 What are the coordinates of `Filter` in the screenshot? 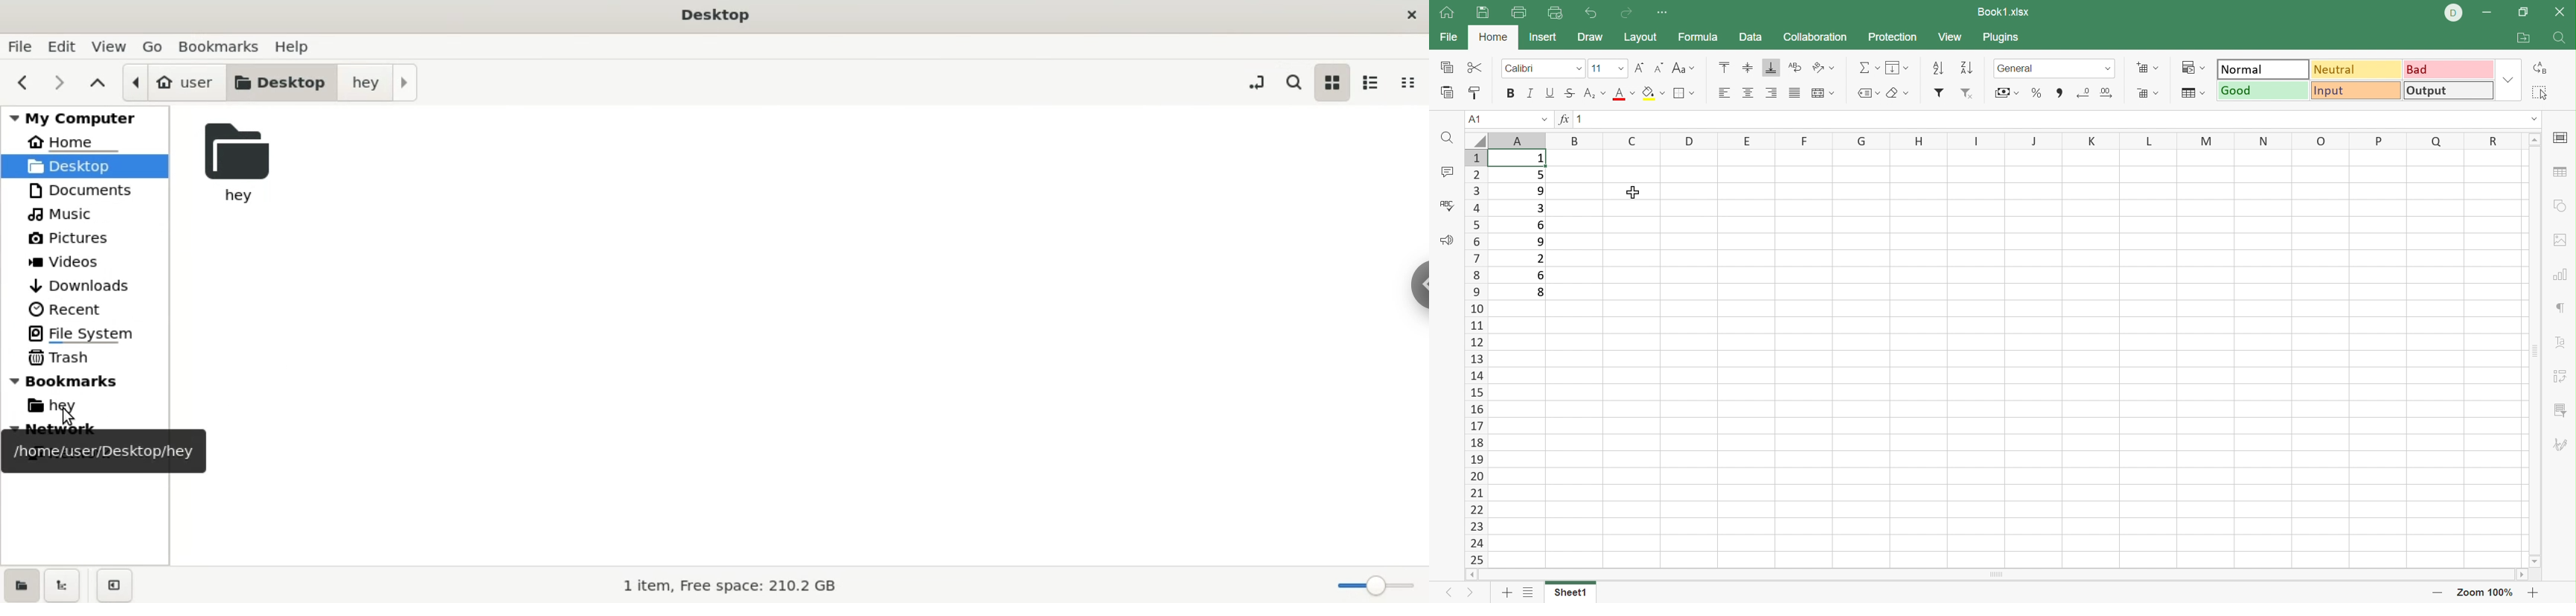 It's located at (1938, 93).